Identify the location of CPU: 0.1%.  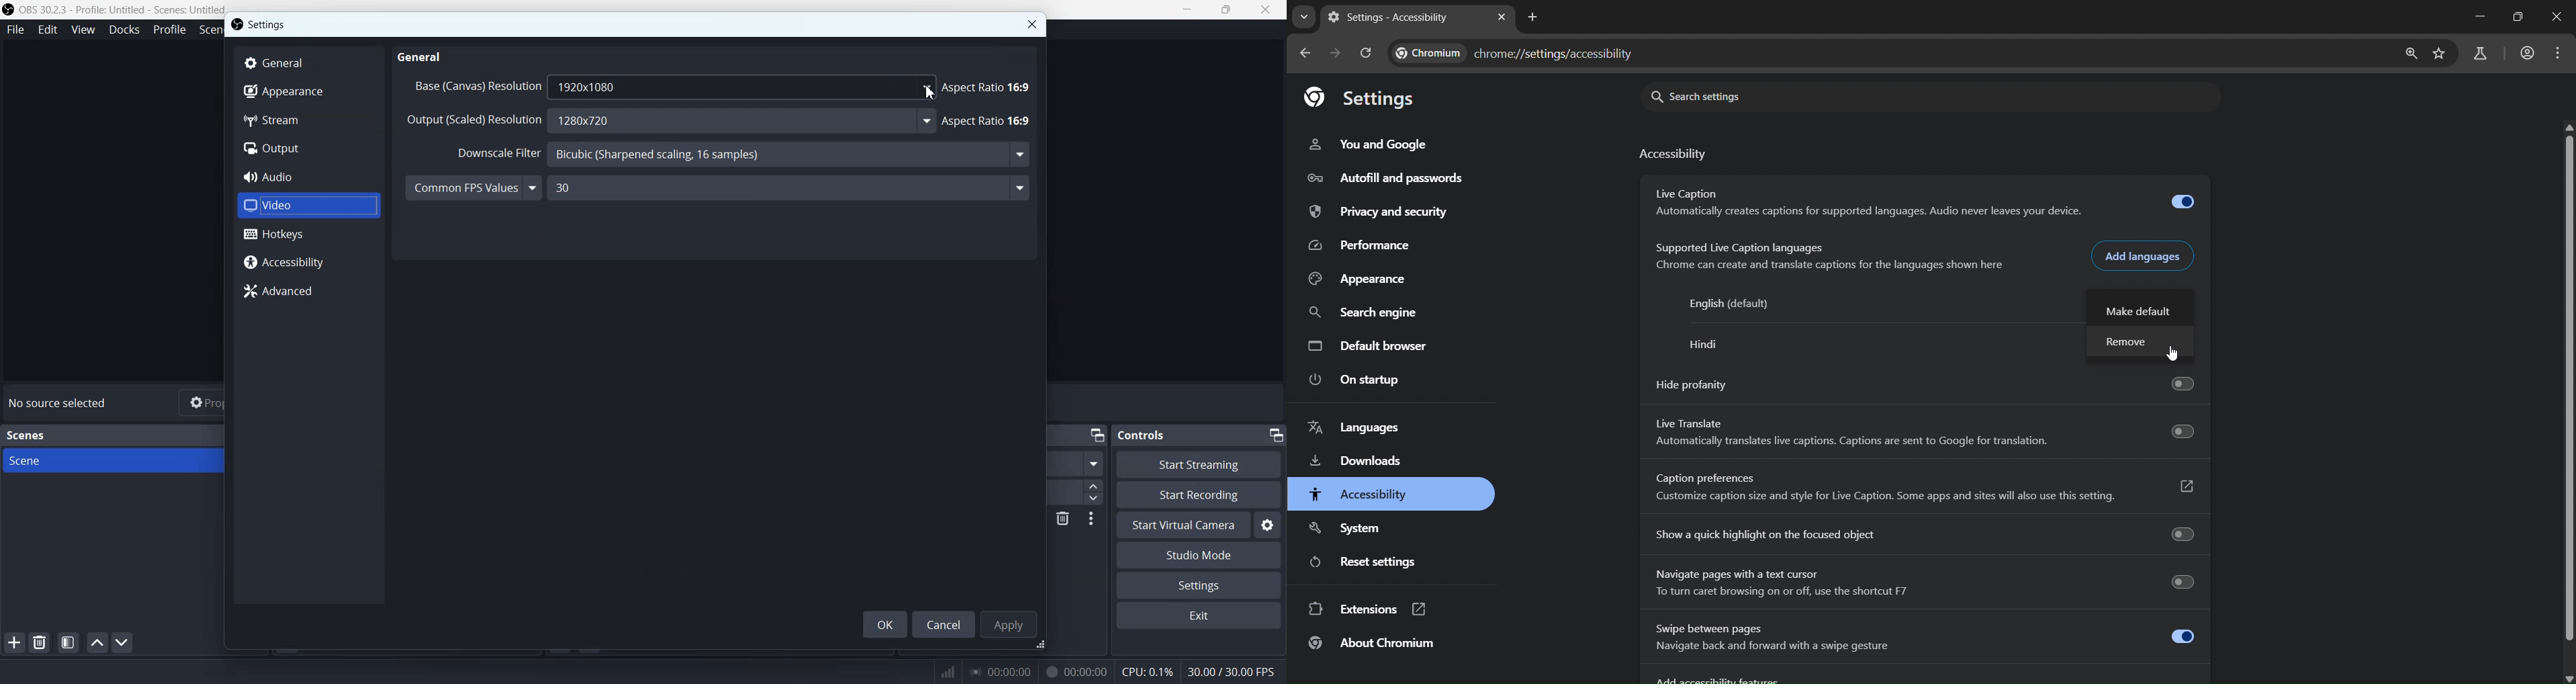
(1145, 671).